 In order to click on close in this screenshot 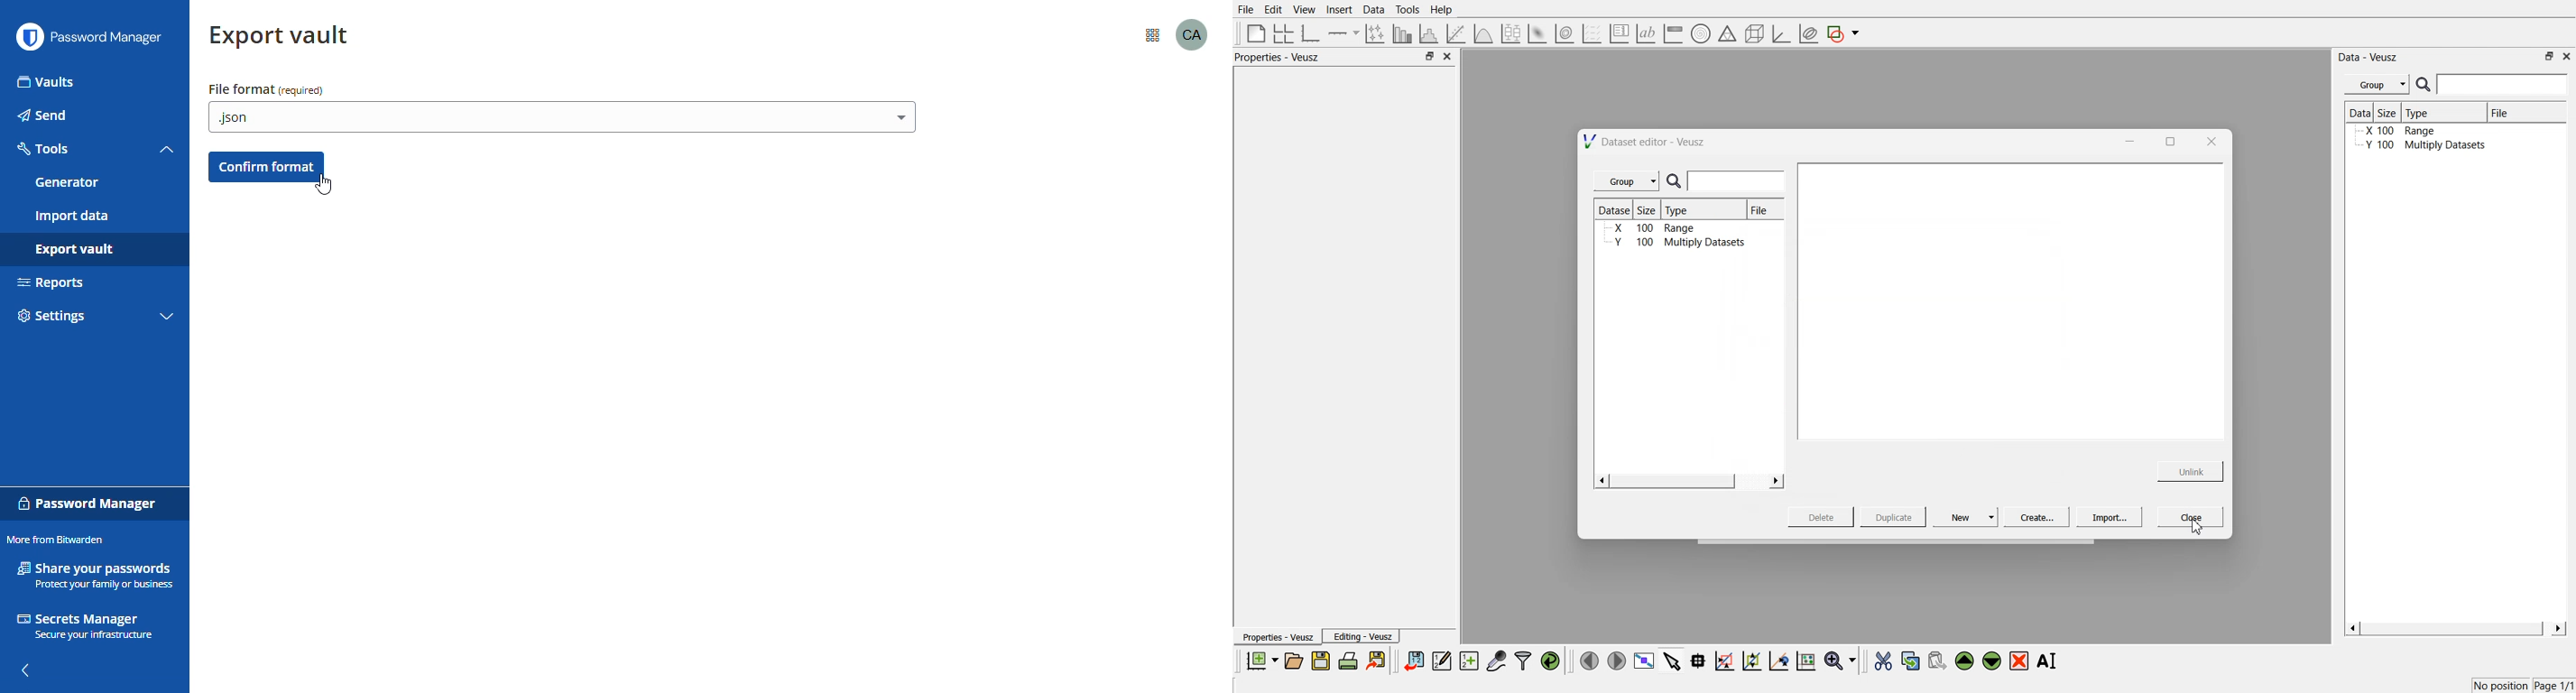, I will do `click(2567, 55)`.